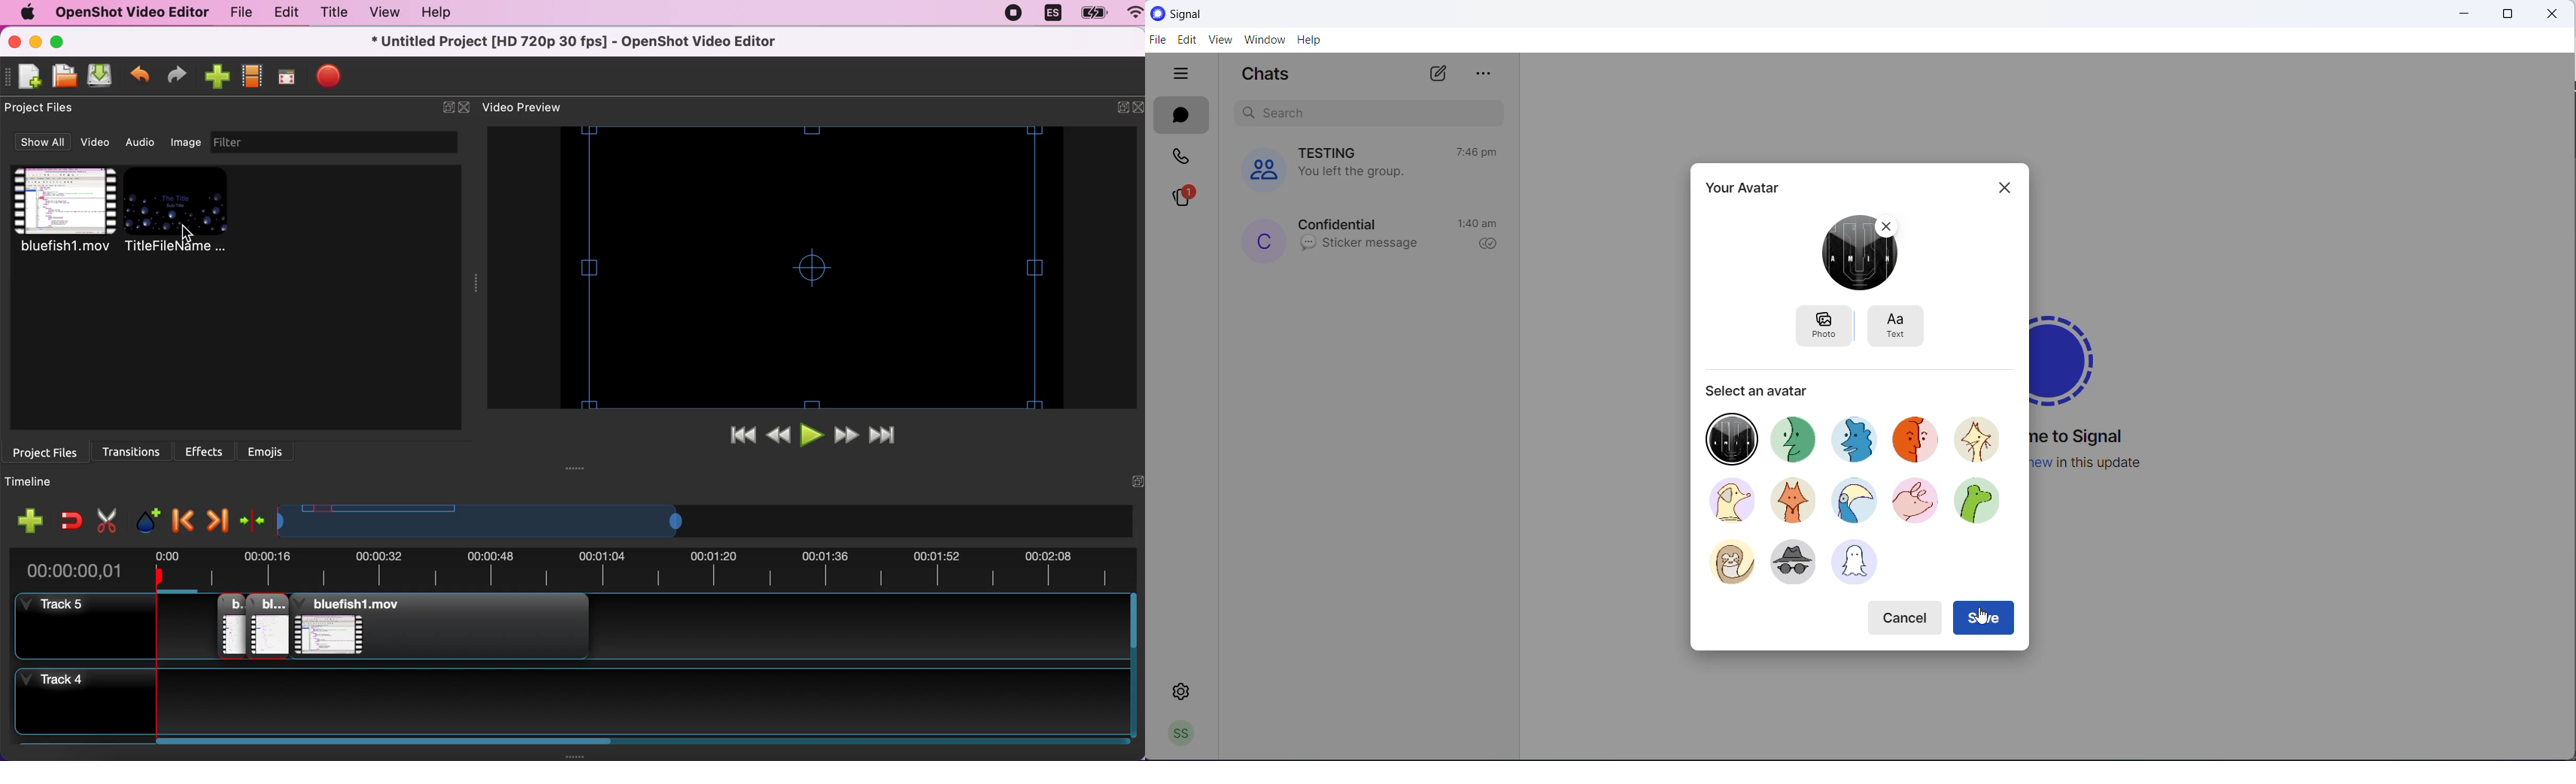 This screenshot has width=2576, height=784. Describe the element at coordinates (1138, 108) in the screenshot. I see `close` at that location.